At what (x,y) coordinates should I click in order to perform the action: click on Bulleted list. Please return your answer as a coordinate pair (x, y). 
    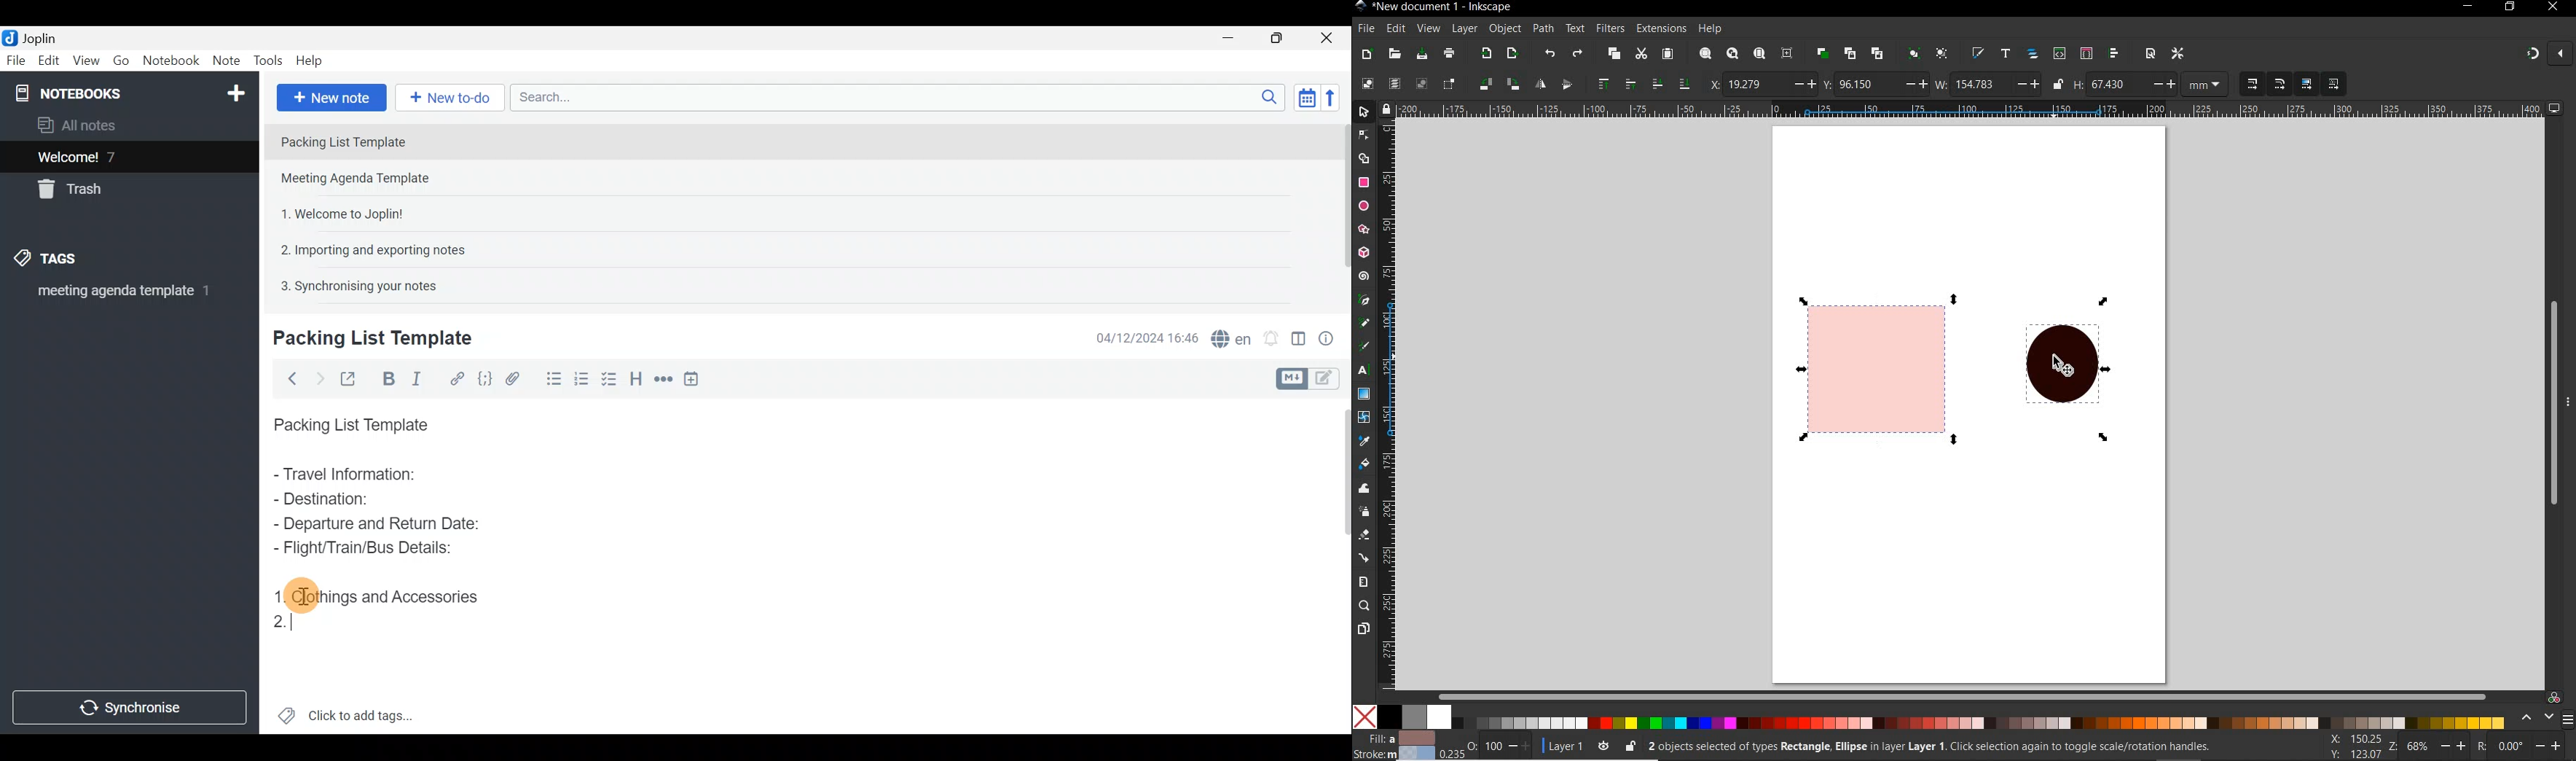
    Looking at the image, I should click on (549, 381).